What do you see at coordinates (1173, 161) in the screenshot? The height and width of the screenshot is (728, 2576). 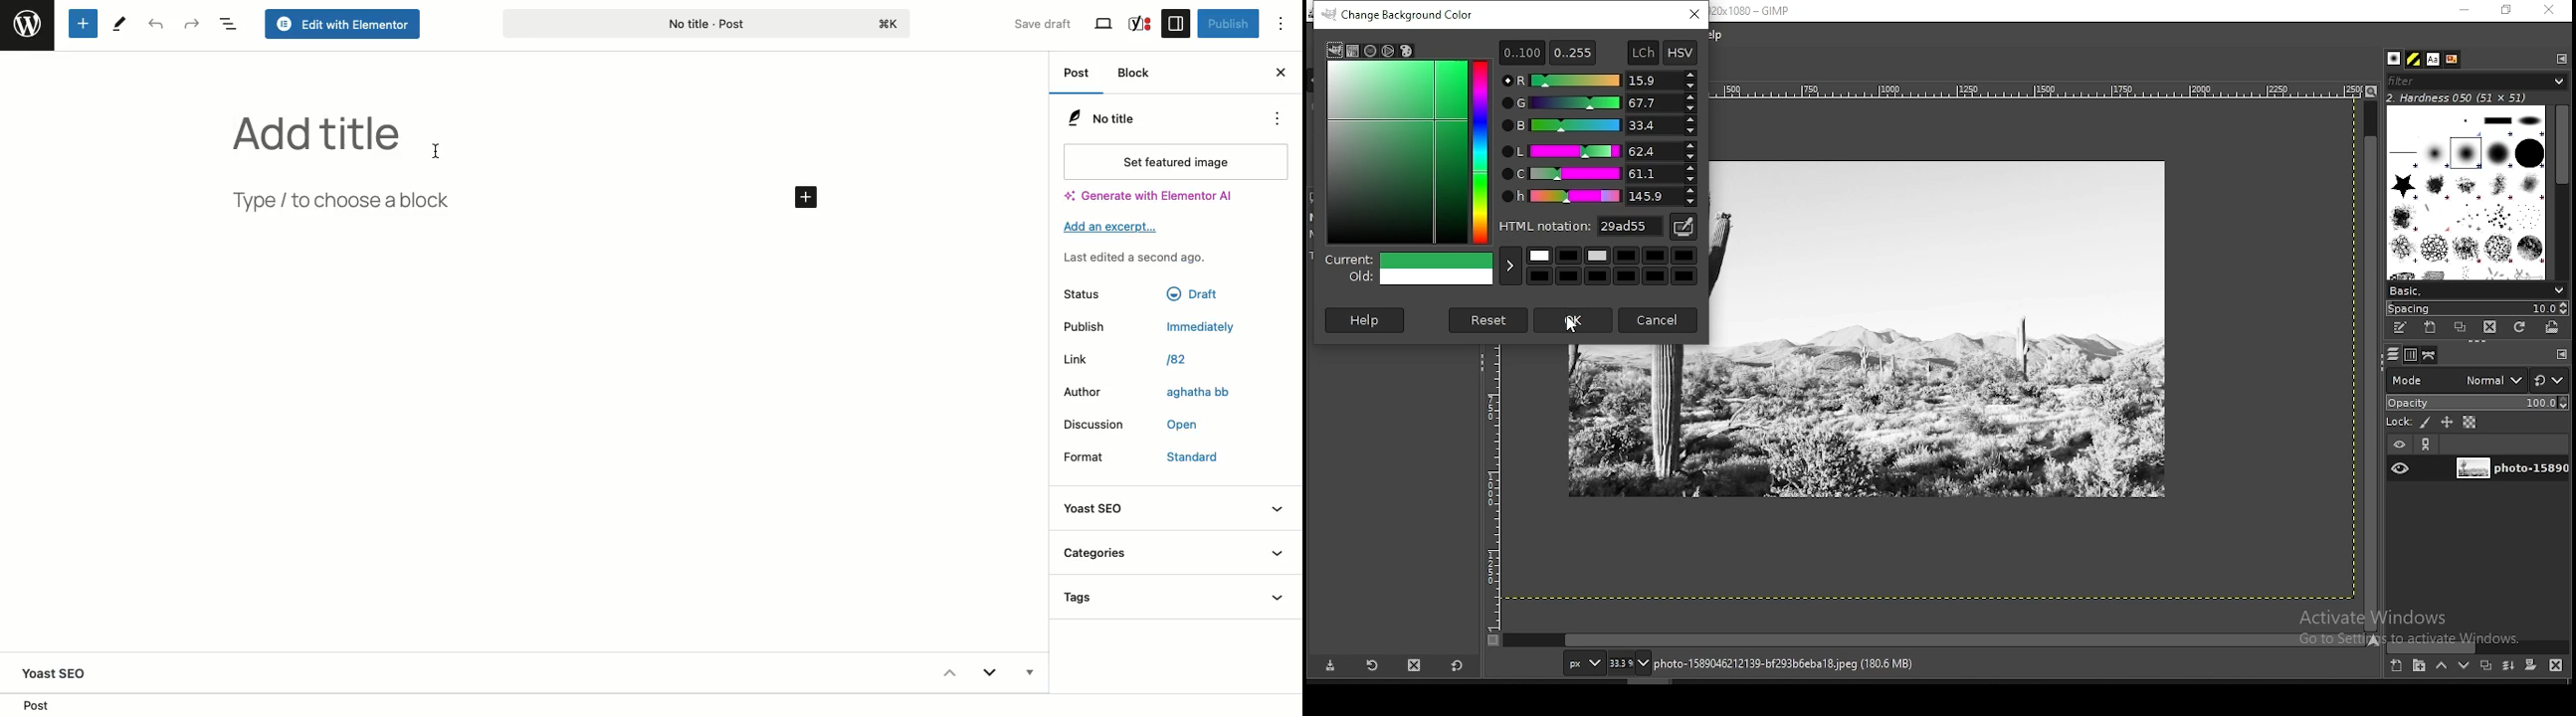 I see `Set featured image` at bounding box center [1173, 161].